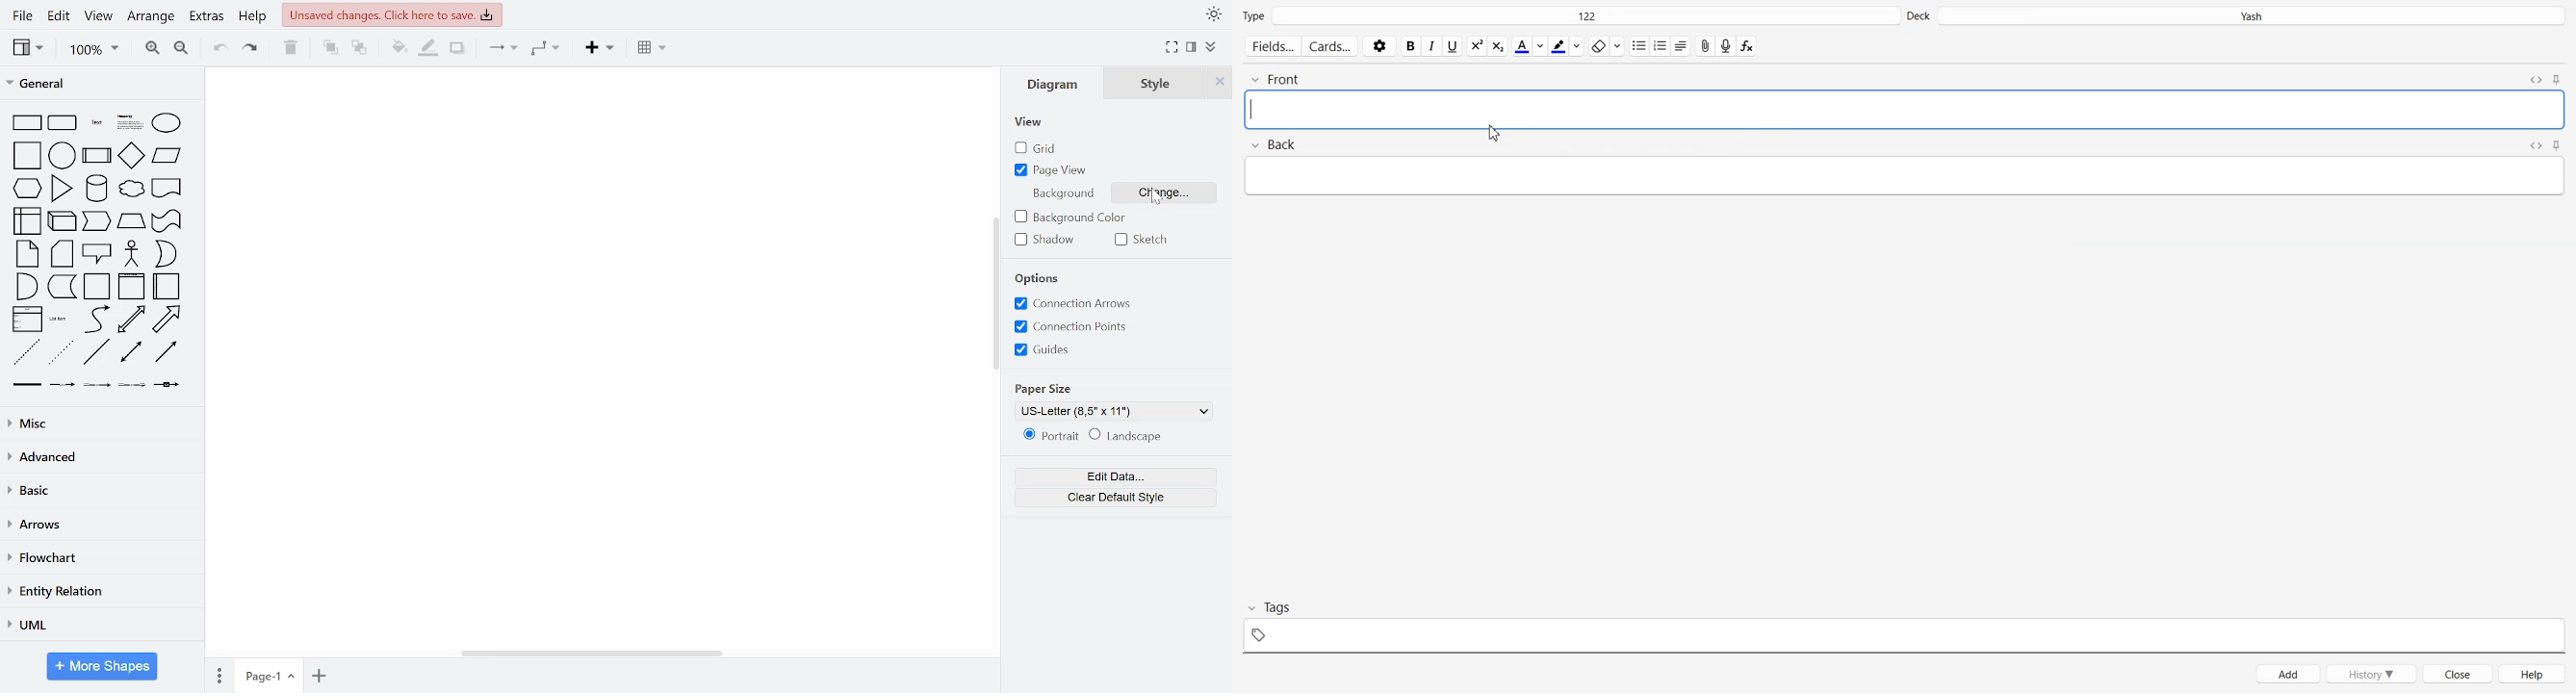 The height and width of the screenshot is (700, 2576). Describe the element at coordinates (1271, 46) in the screenshot. I see `Fields` at that location.